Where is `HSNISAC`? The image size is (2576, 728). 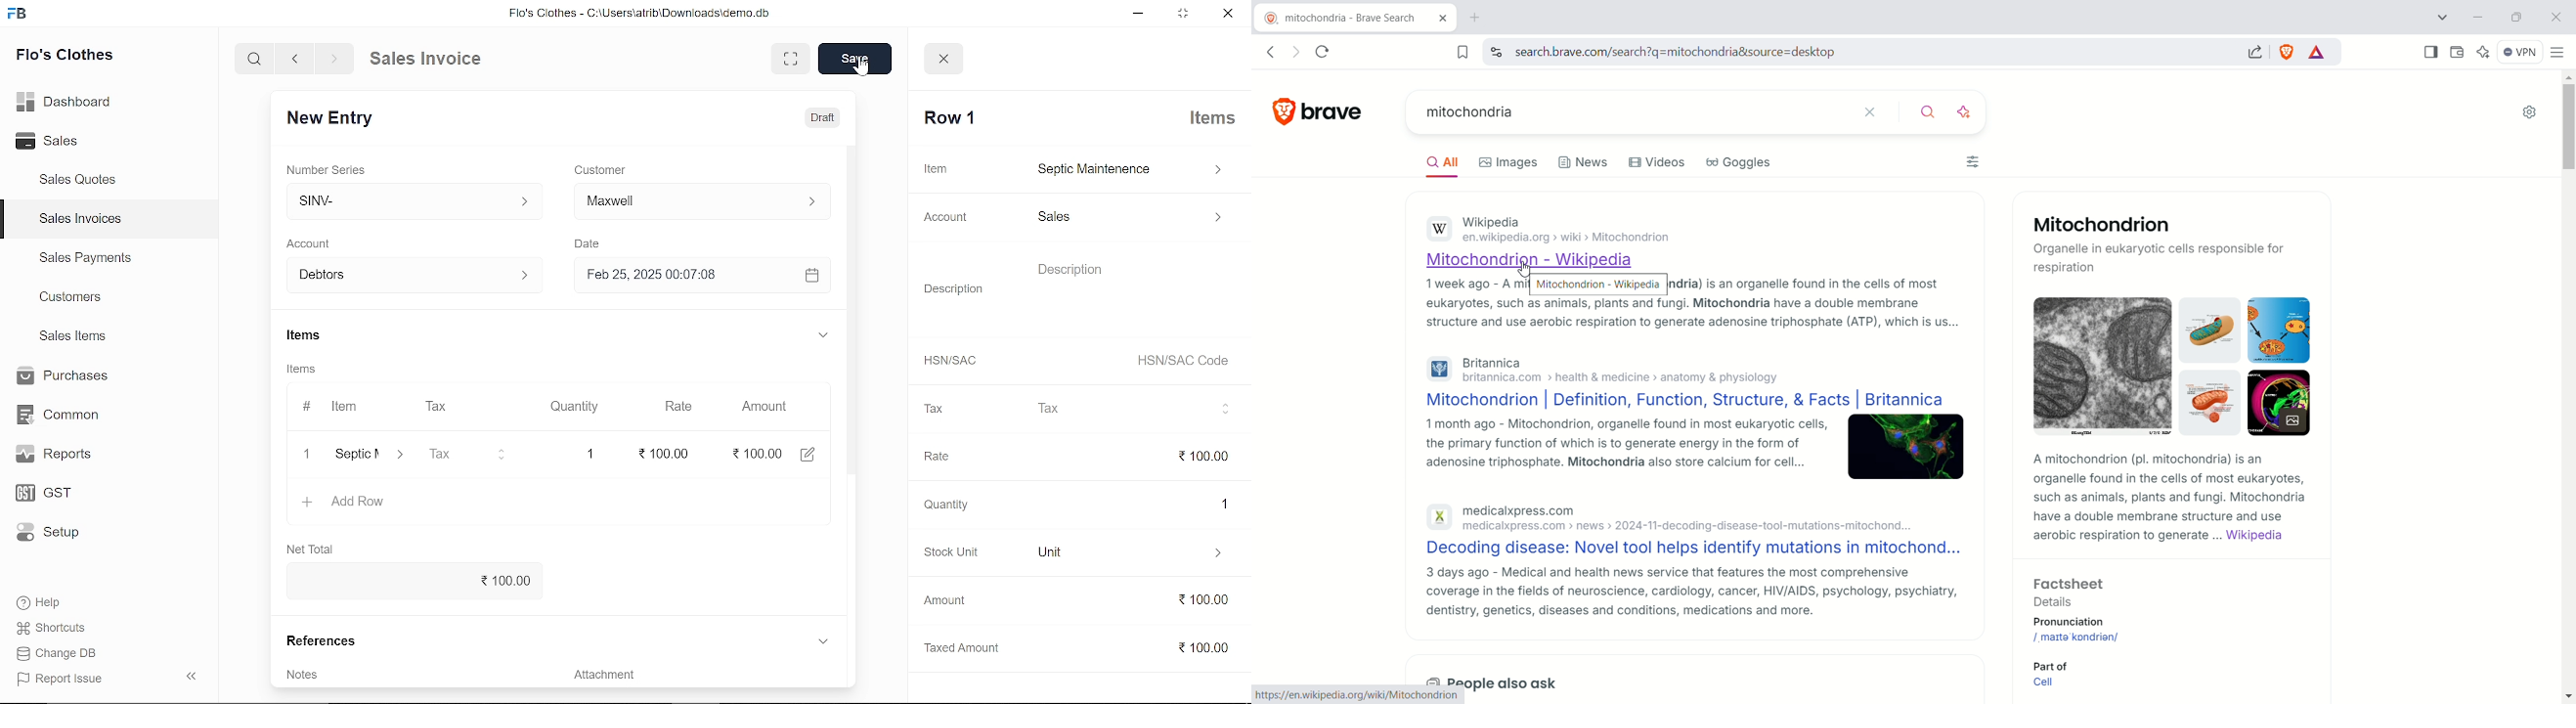 HSNISAC is located at coordinates (950, 361).